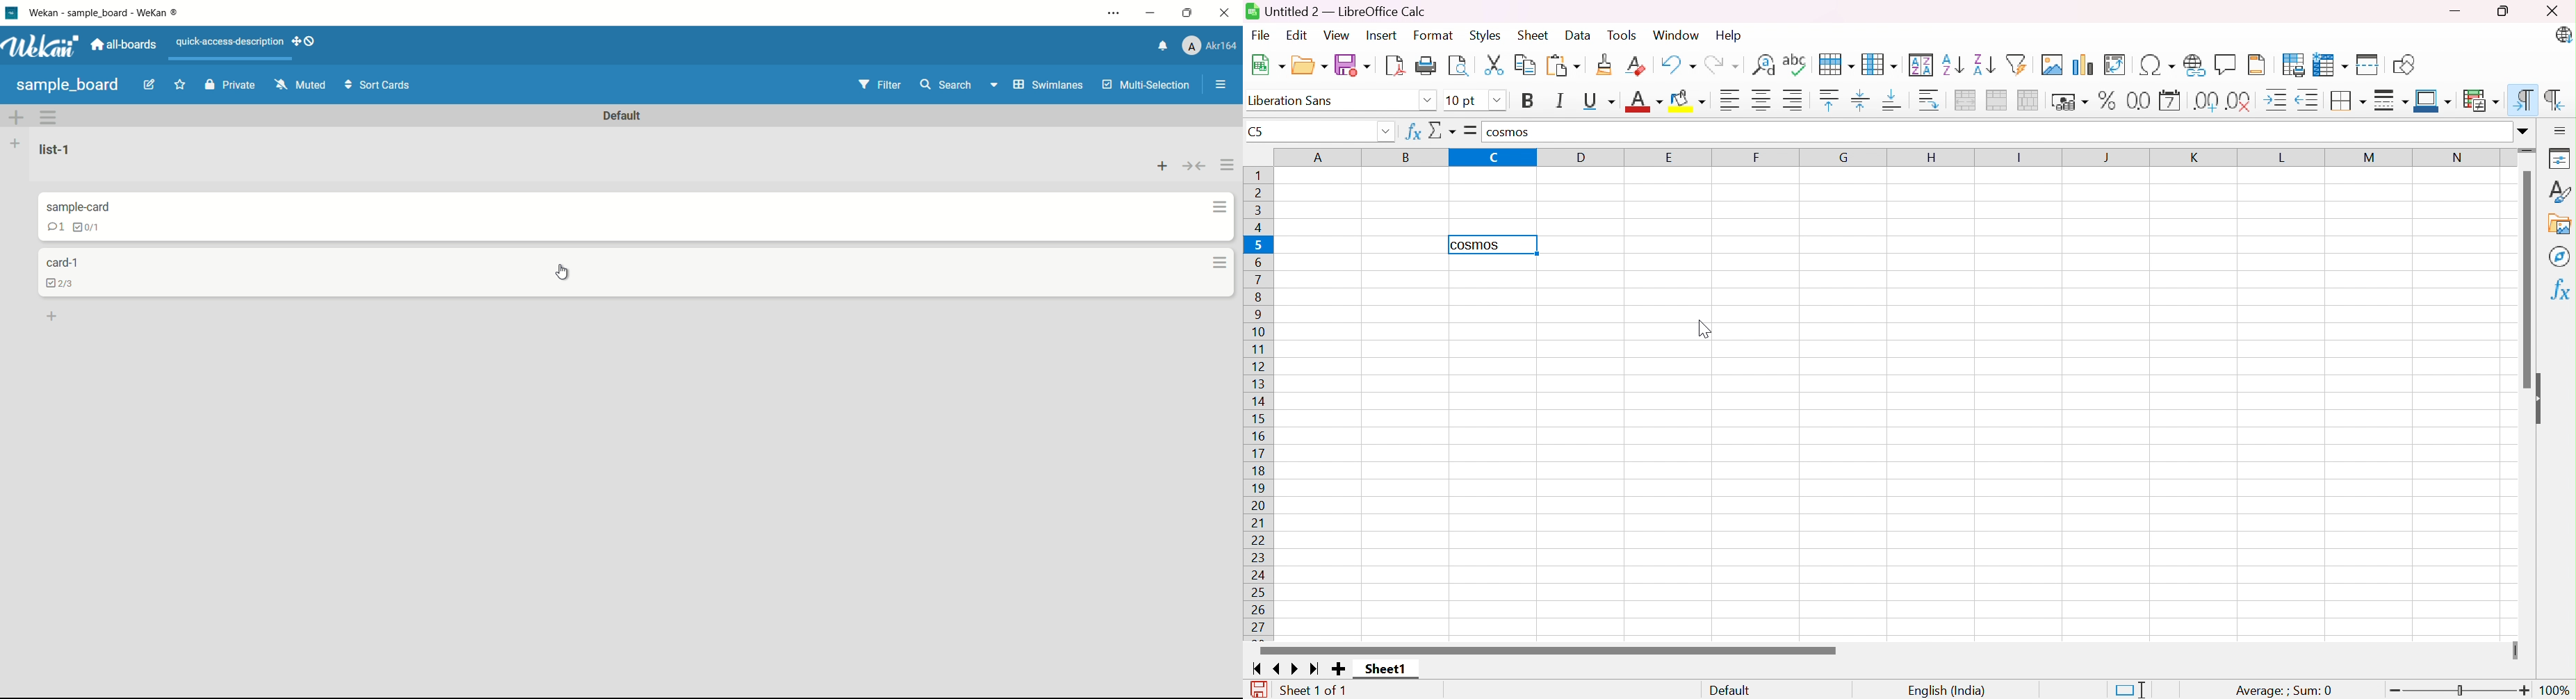 This screenshot has width=2576, height=700. Describe the element at coordinates (1313, 691) in the screenshot. I see `Sheet 1 of1` at that location.